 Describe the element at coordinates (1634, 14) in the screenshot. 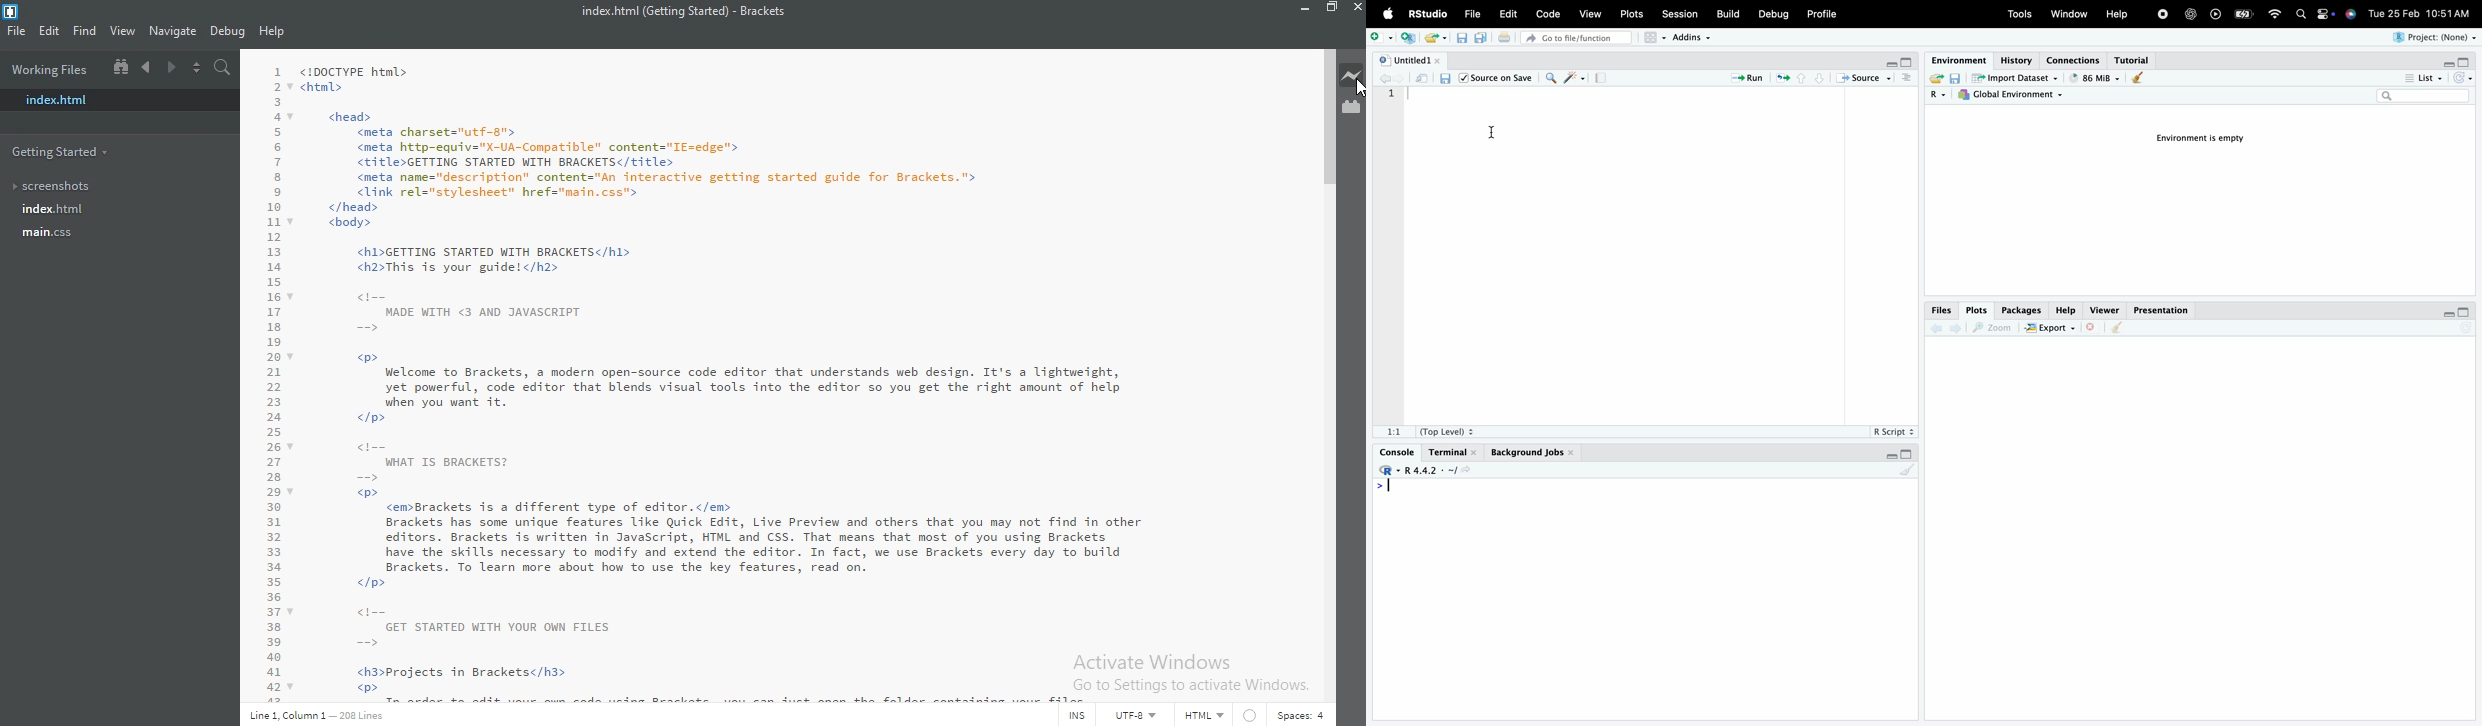

I see `Plots` at that location.